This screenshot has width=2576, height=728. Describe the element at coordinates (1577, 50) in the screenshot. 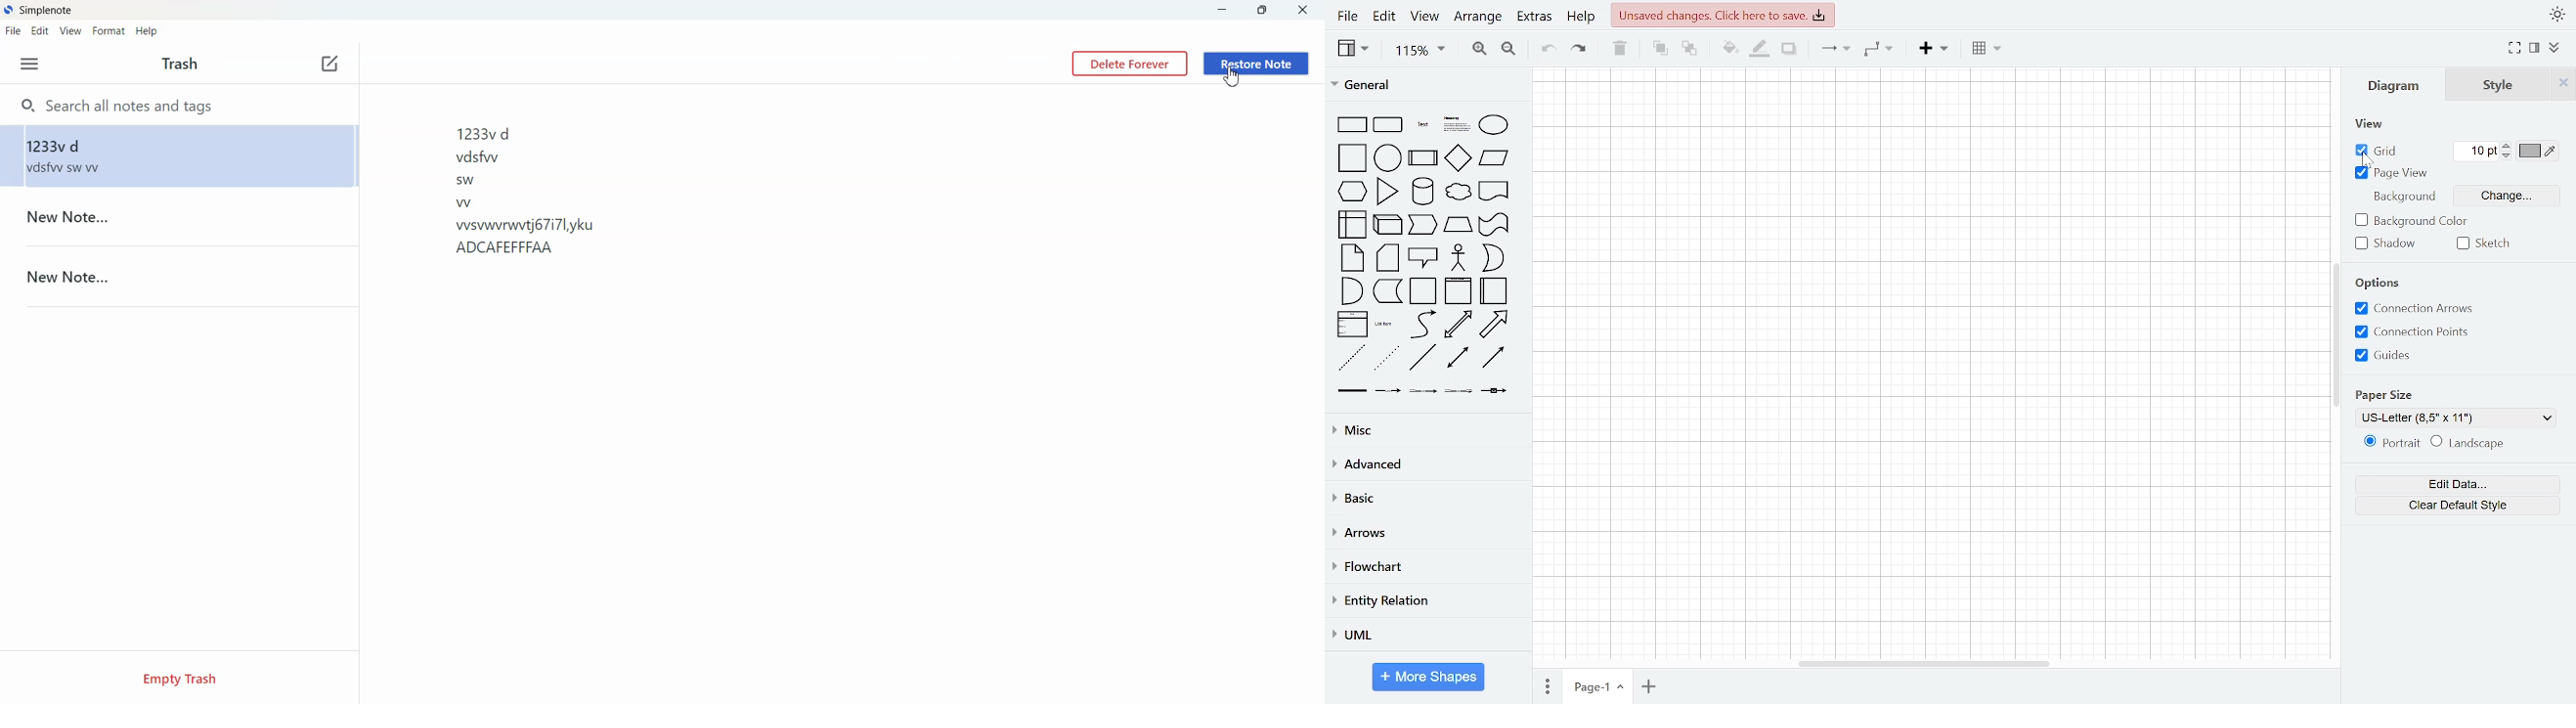

I see `redo` at that location.